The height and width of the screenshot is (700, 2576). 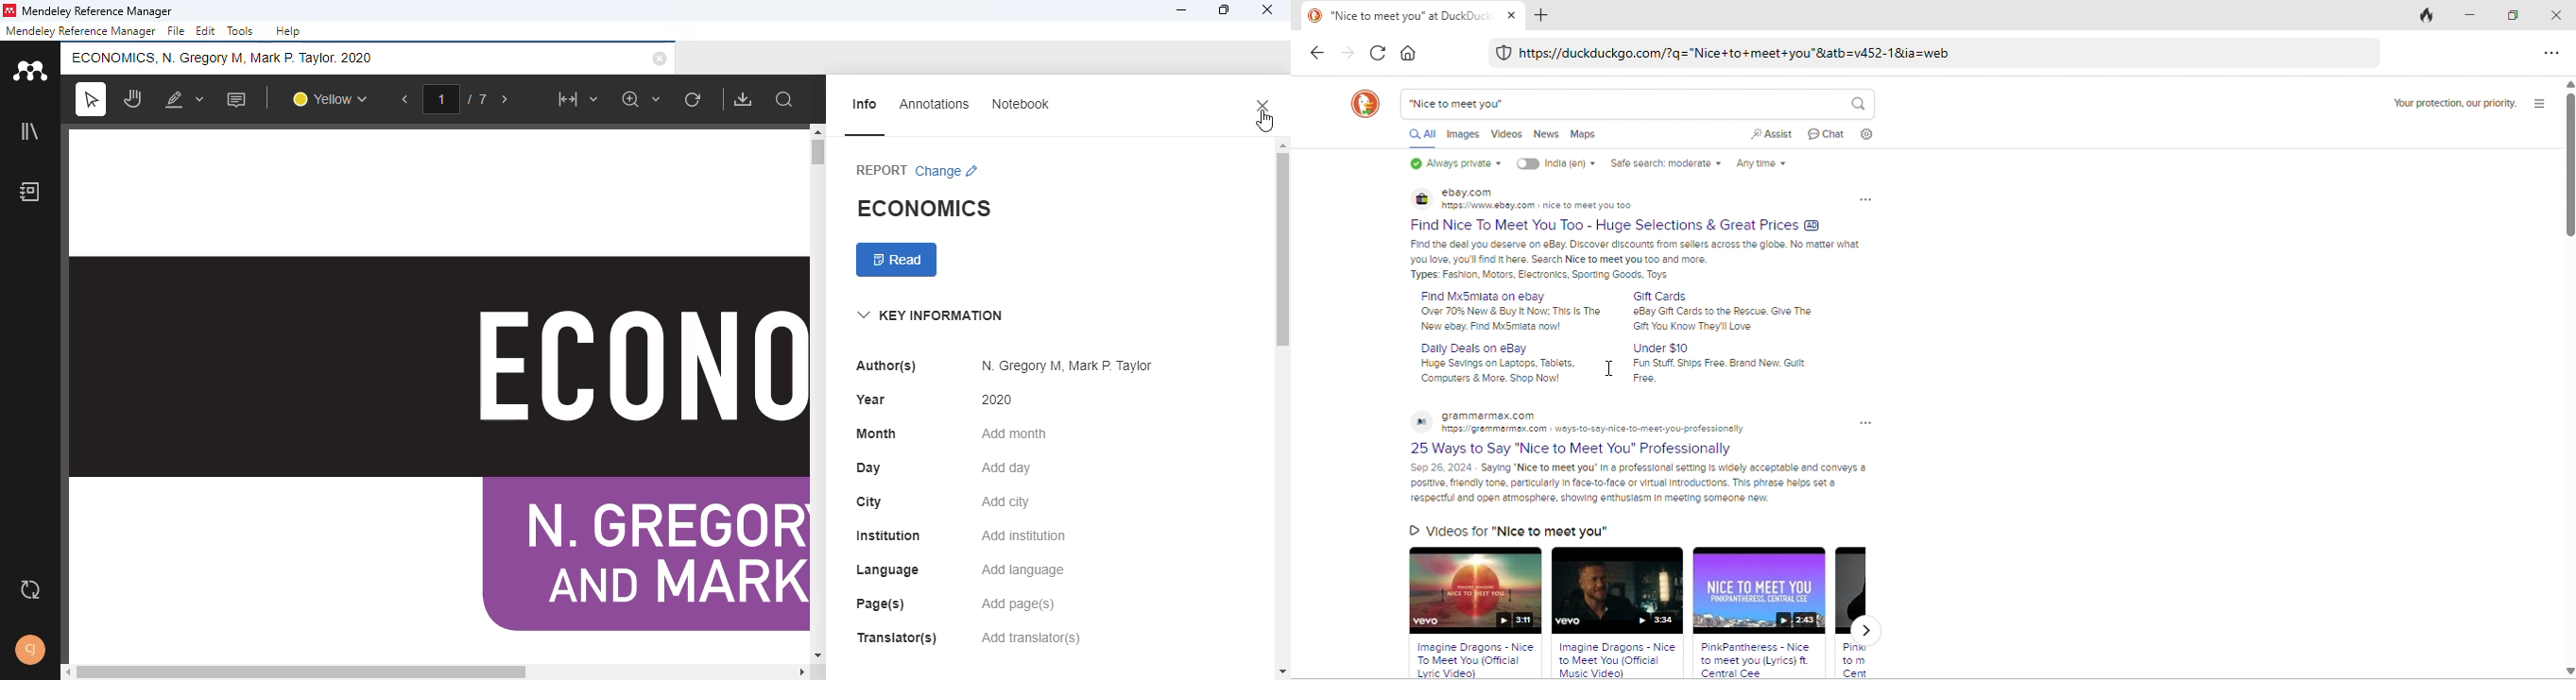 What do you see at coordinates (948, 169) in the screenshot?
I see `change` at bounding box center [948, 169].